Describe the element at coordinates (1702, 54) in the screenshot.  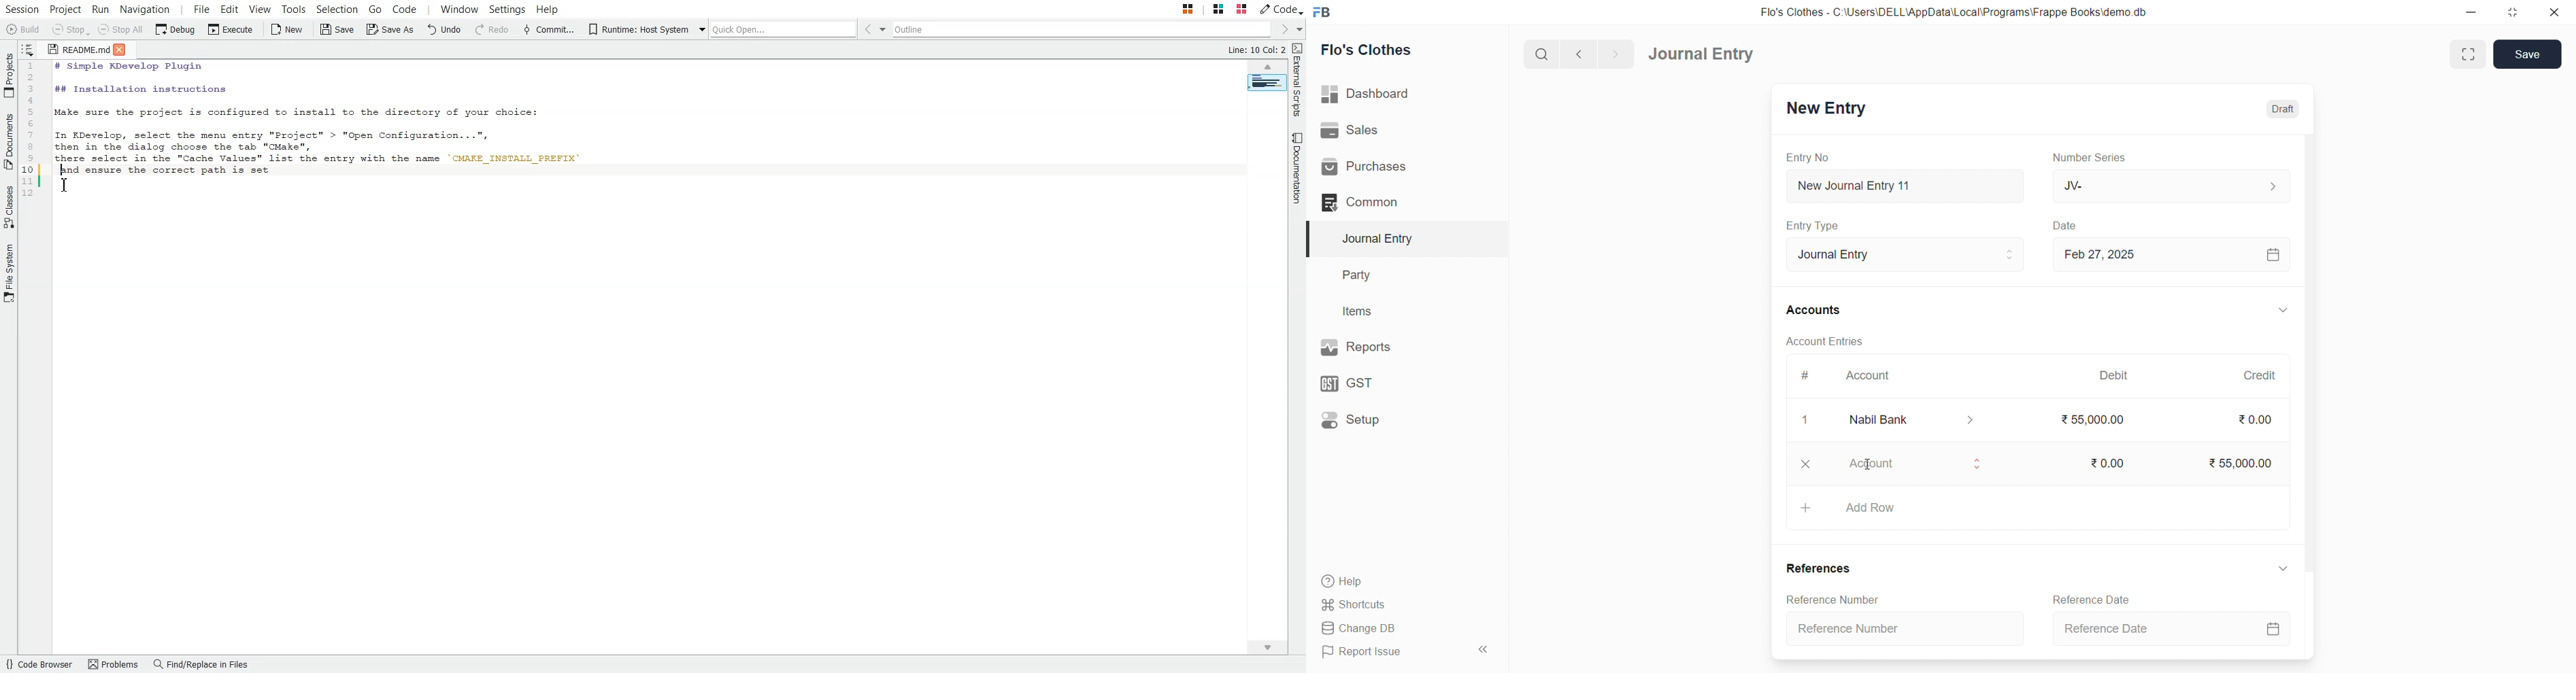
I see `Journal Entry` at that location.